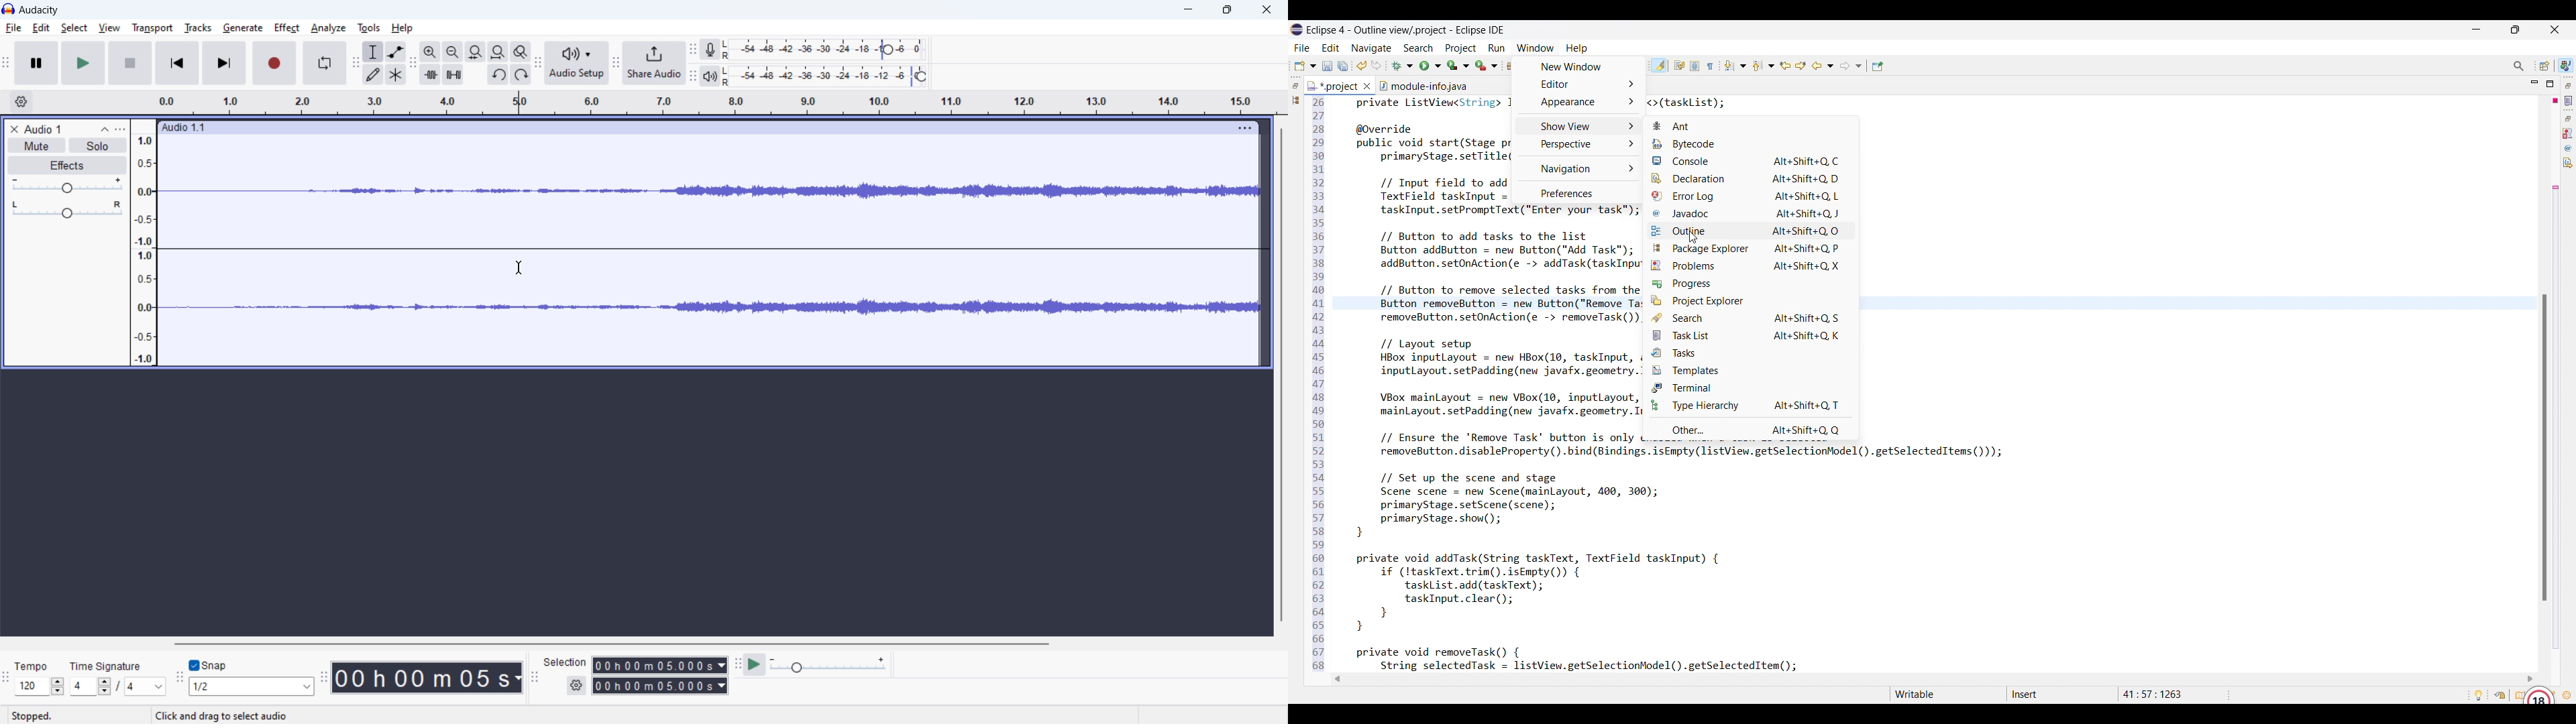 The height and width of the screenshot is (728, 2576). What do you see at coordinates (66, 185) in the screenshot?
I see `volume` at bounding box center [66, 185].